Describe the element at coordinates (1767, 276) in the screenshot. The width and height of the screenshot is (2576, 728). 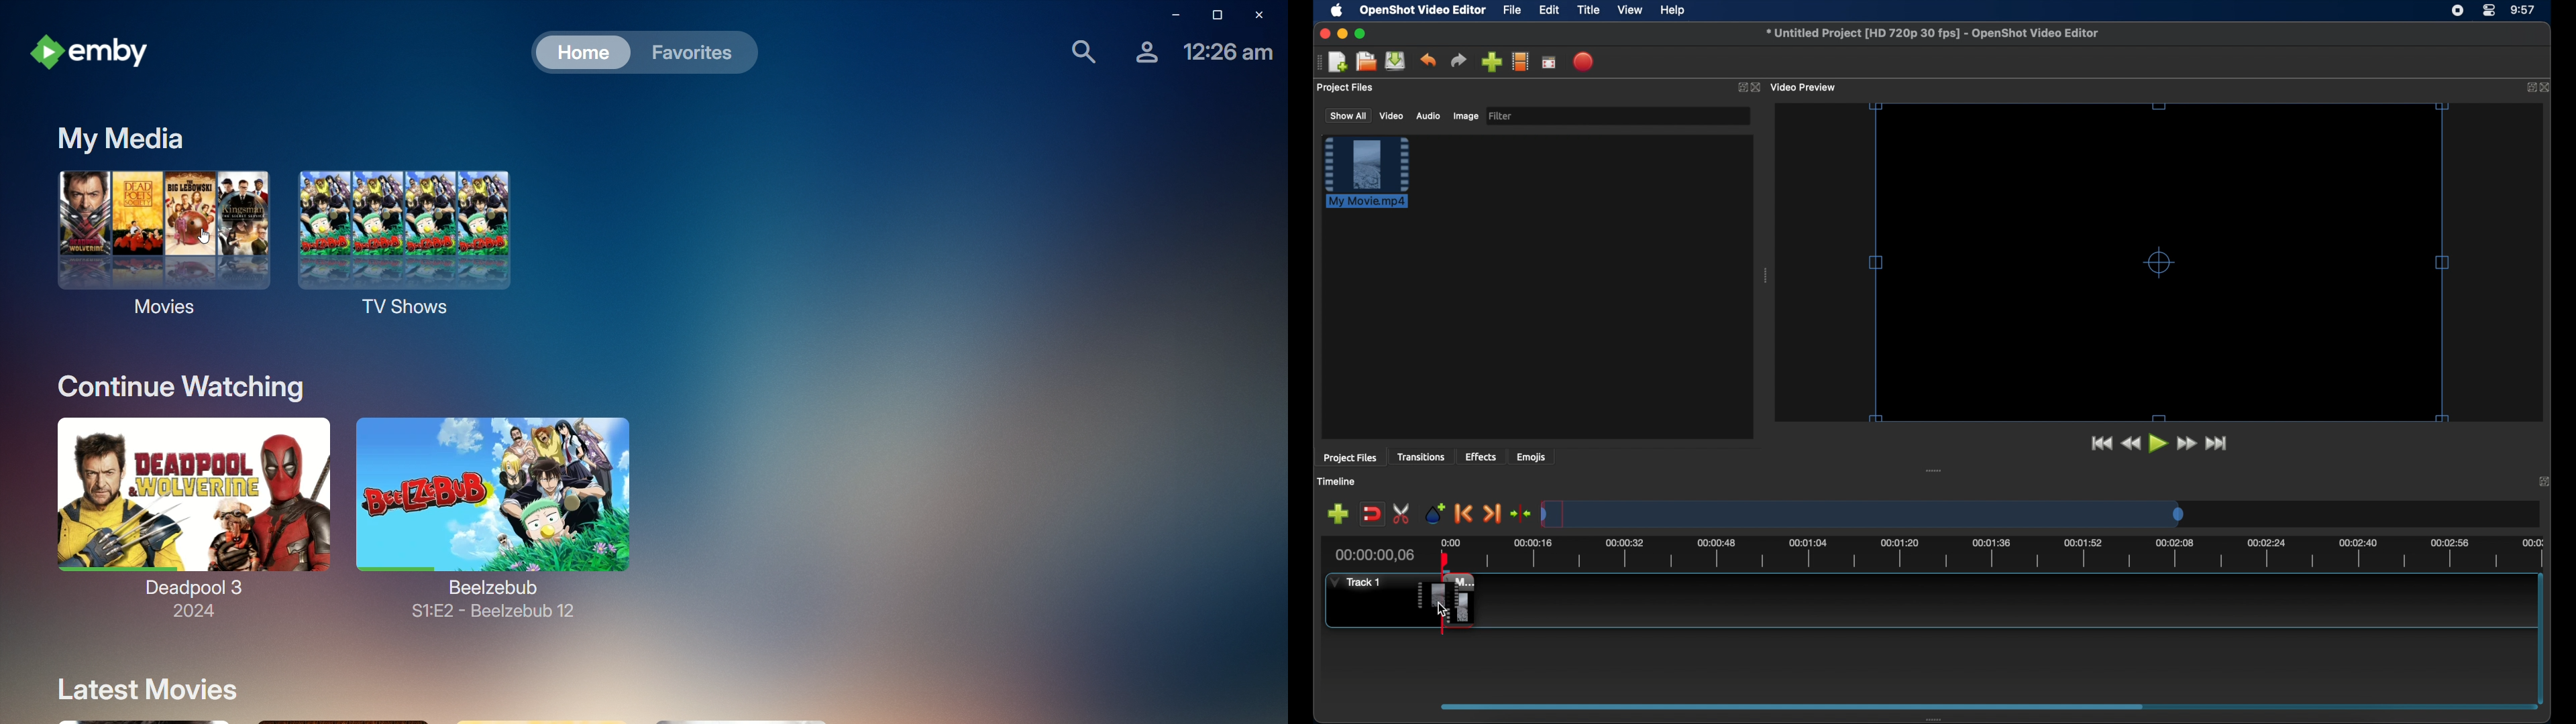
I see `drag handle` at that location.